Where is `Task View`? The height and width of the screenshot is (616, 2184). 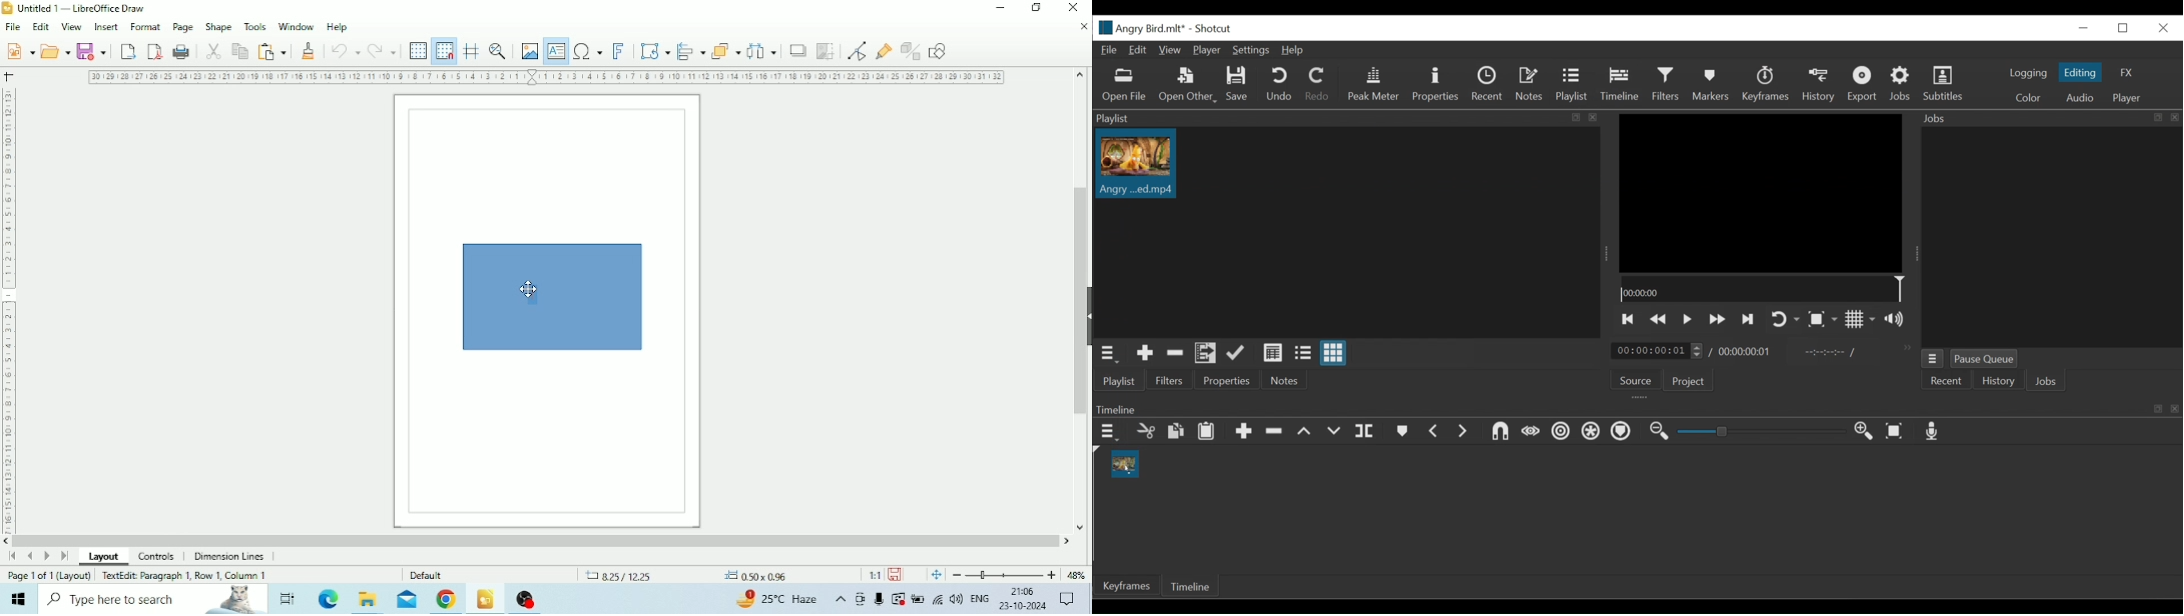
Task View is located at coordinates (286, 599).